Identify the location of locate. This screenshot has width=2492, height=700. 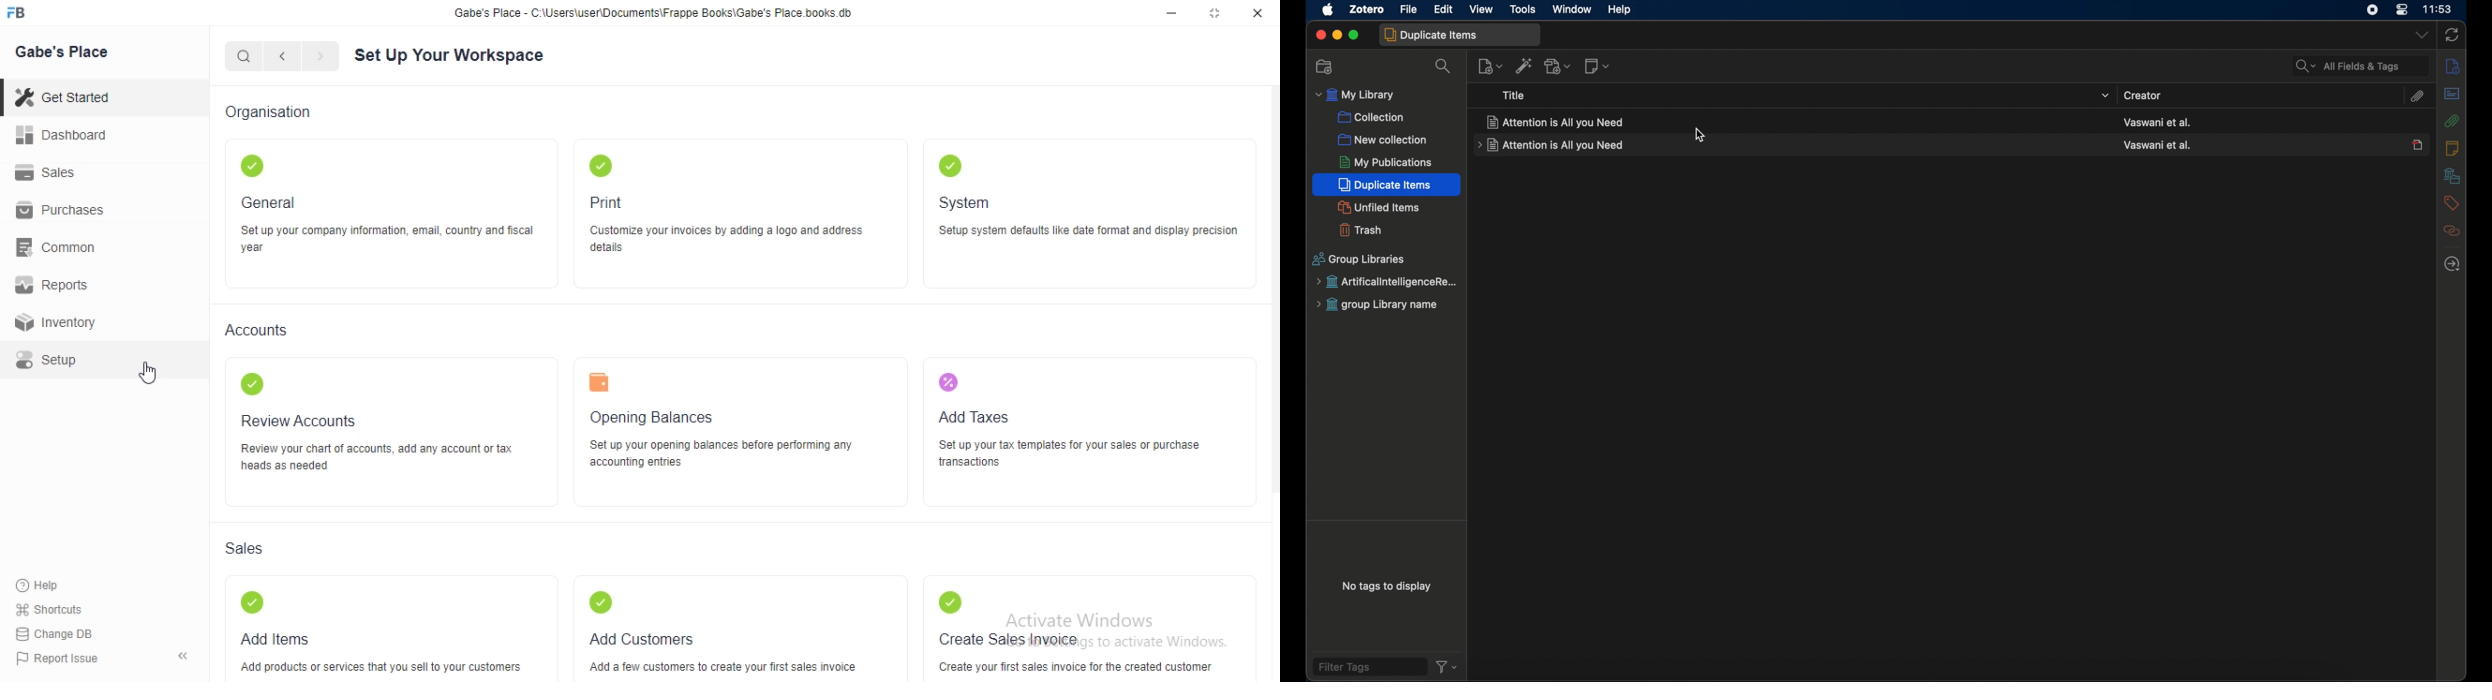
(2453, 265).